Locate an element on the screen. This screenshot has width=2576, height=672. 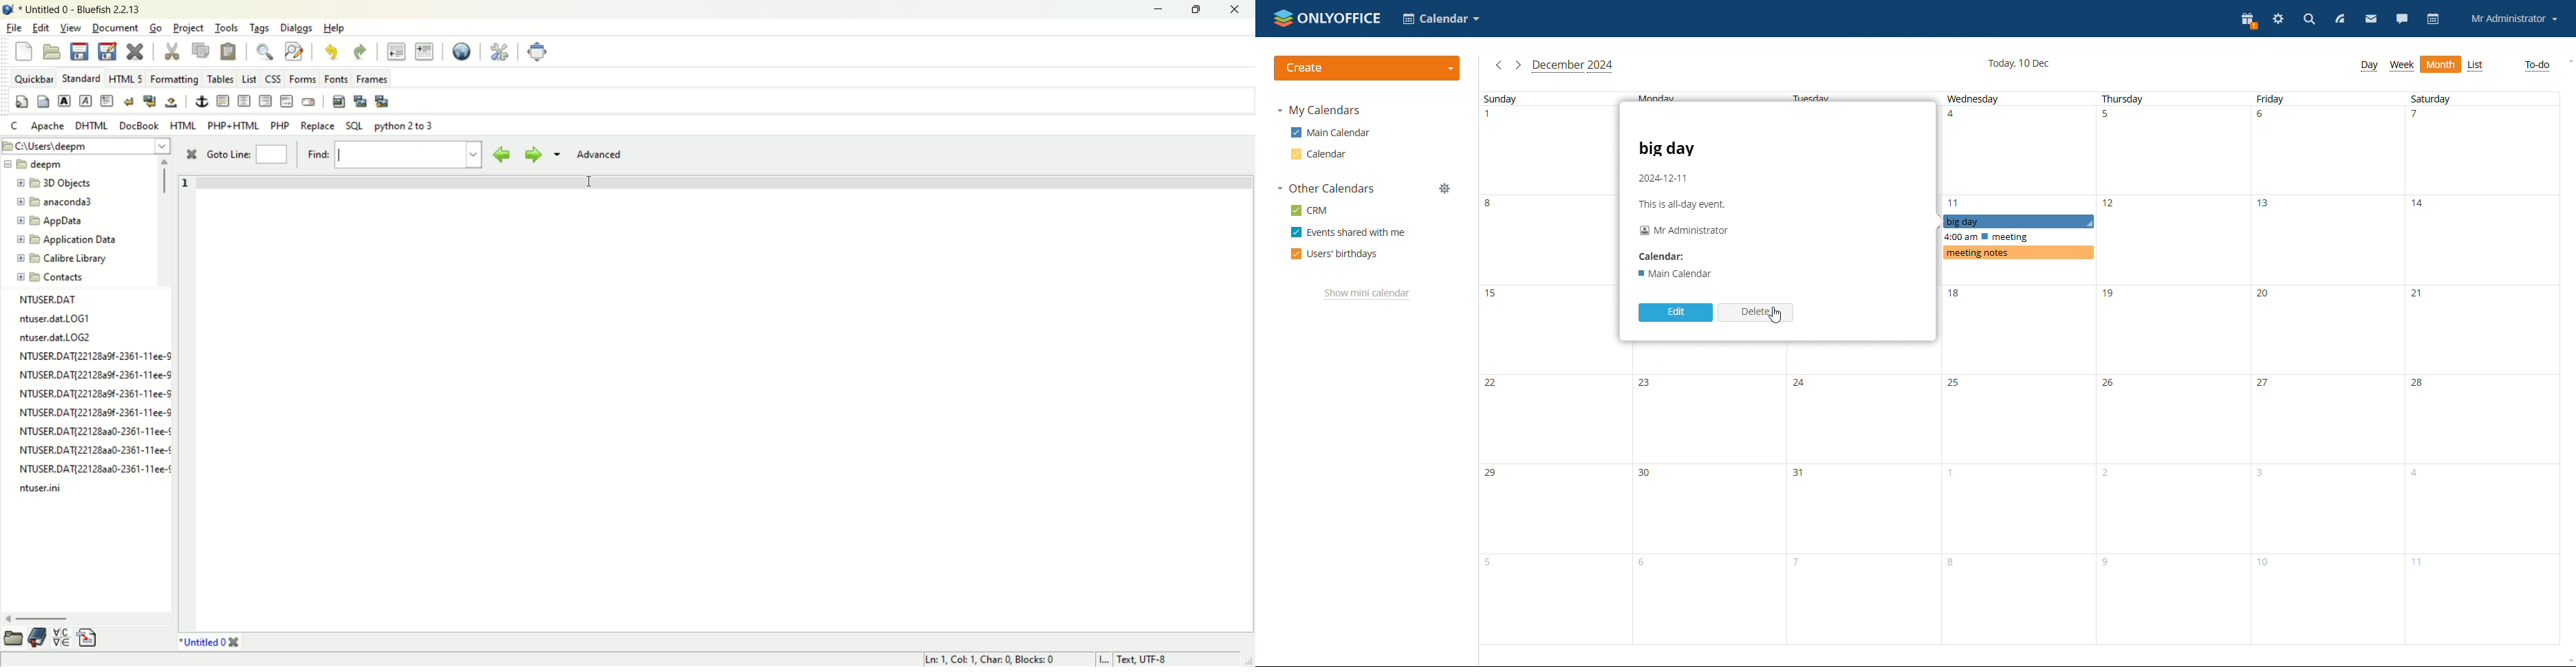
close is located at coordinates (190, 155).